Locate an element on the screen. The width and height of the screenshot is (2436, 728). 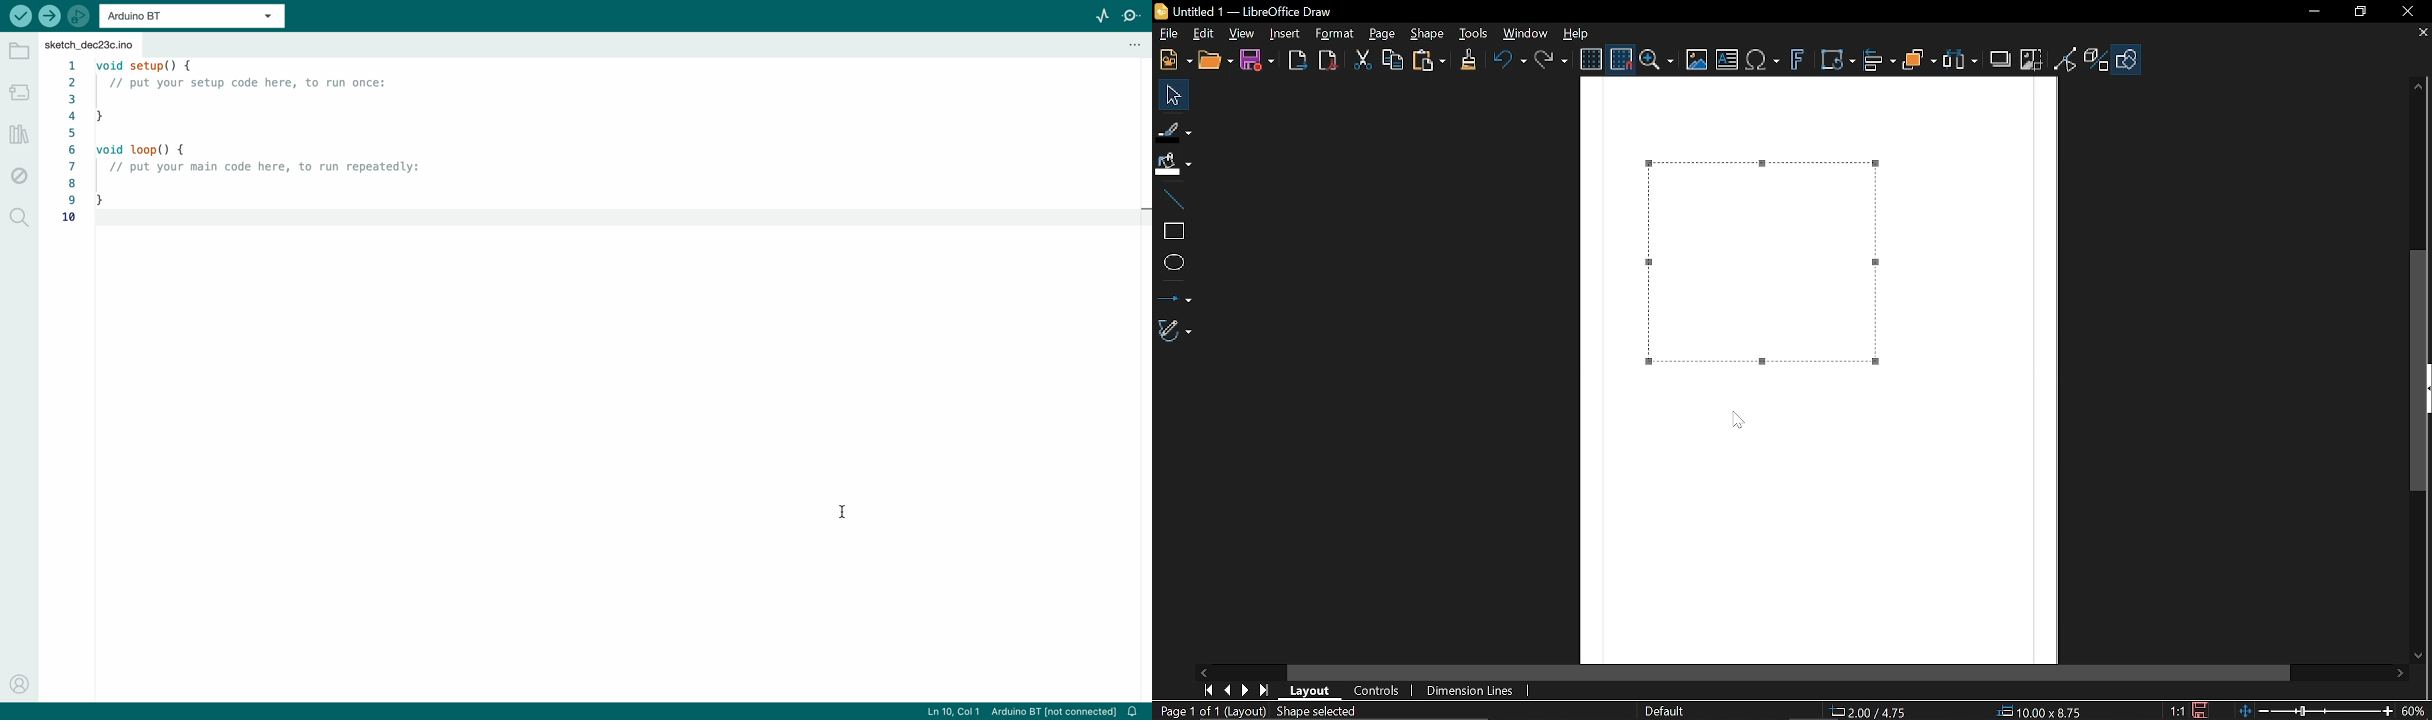
Transformations is located at coordinates (1839, 61).